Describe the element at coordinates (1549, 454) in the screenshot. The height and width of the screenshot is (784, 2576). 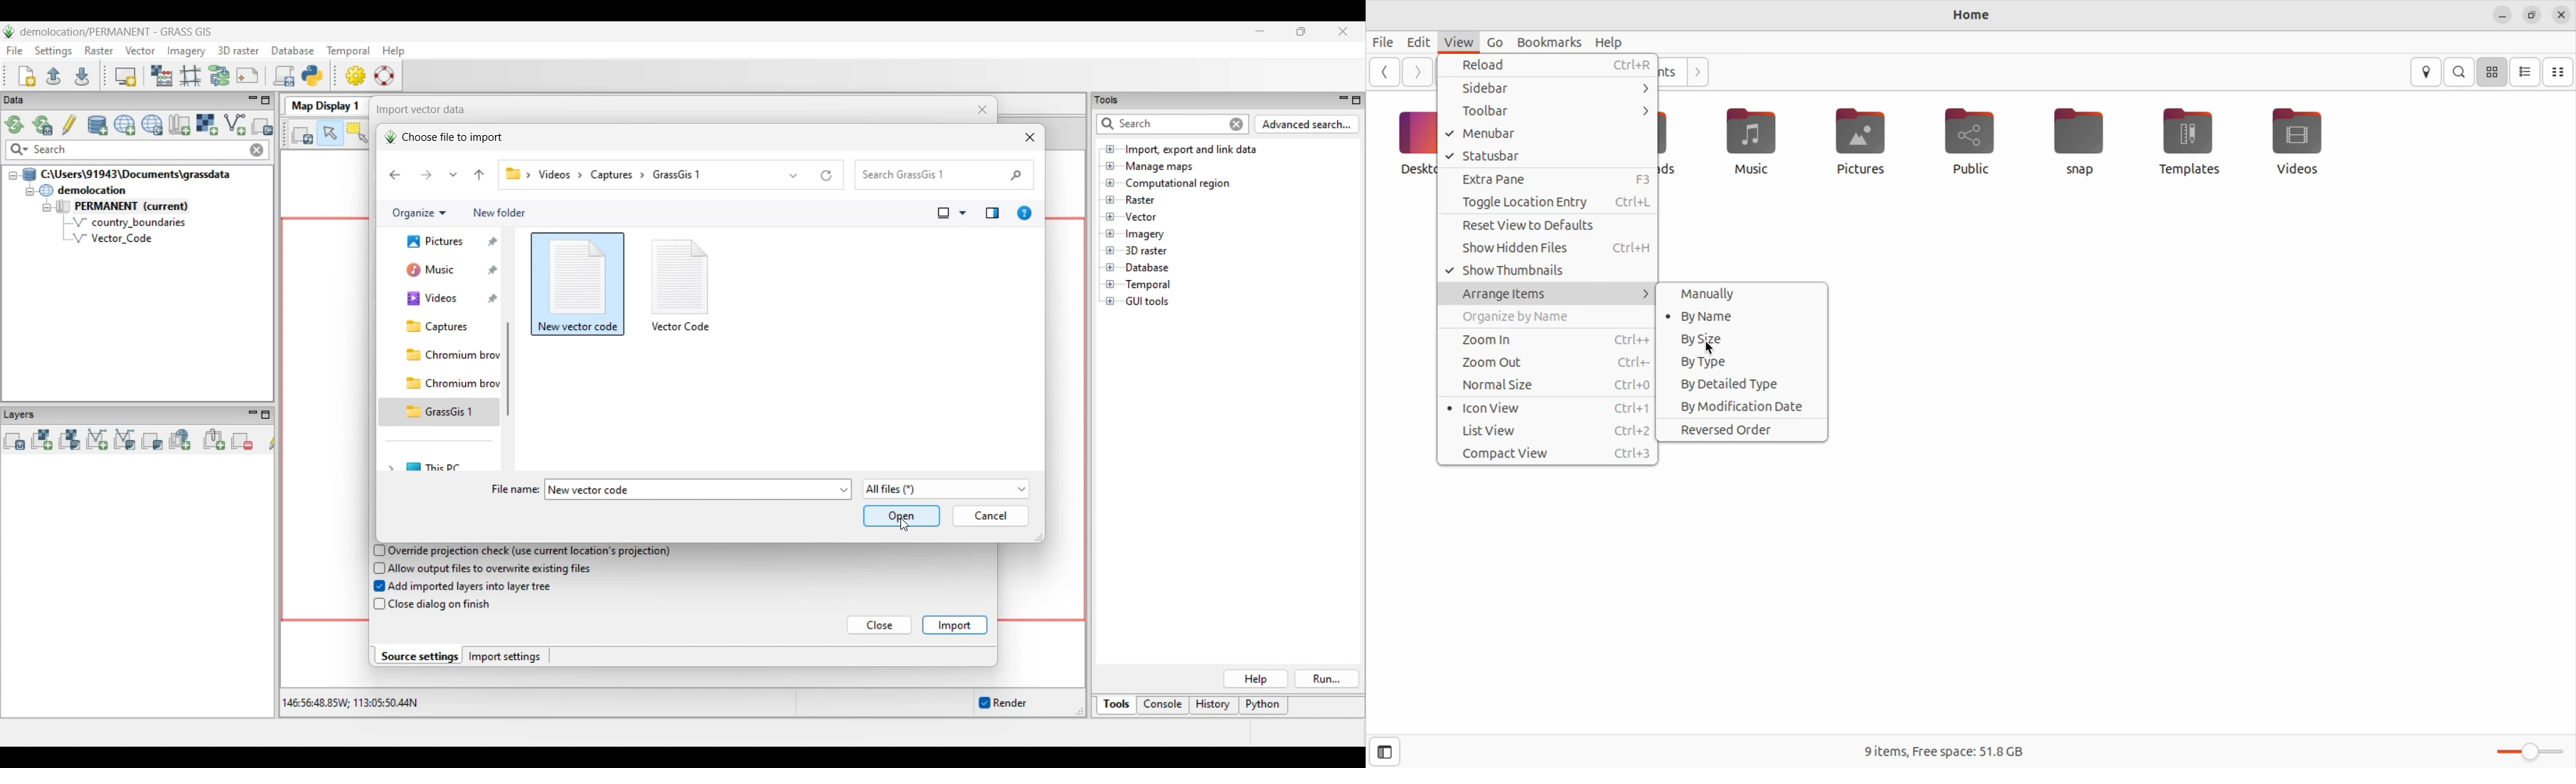
I see `compact view` at that location.